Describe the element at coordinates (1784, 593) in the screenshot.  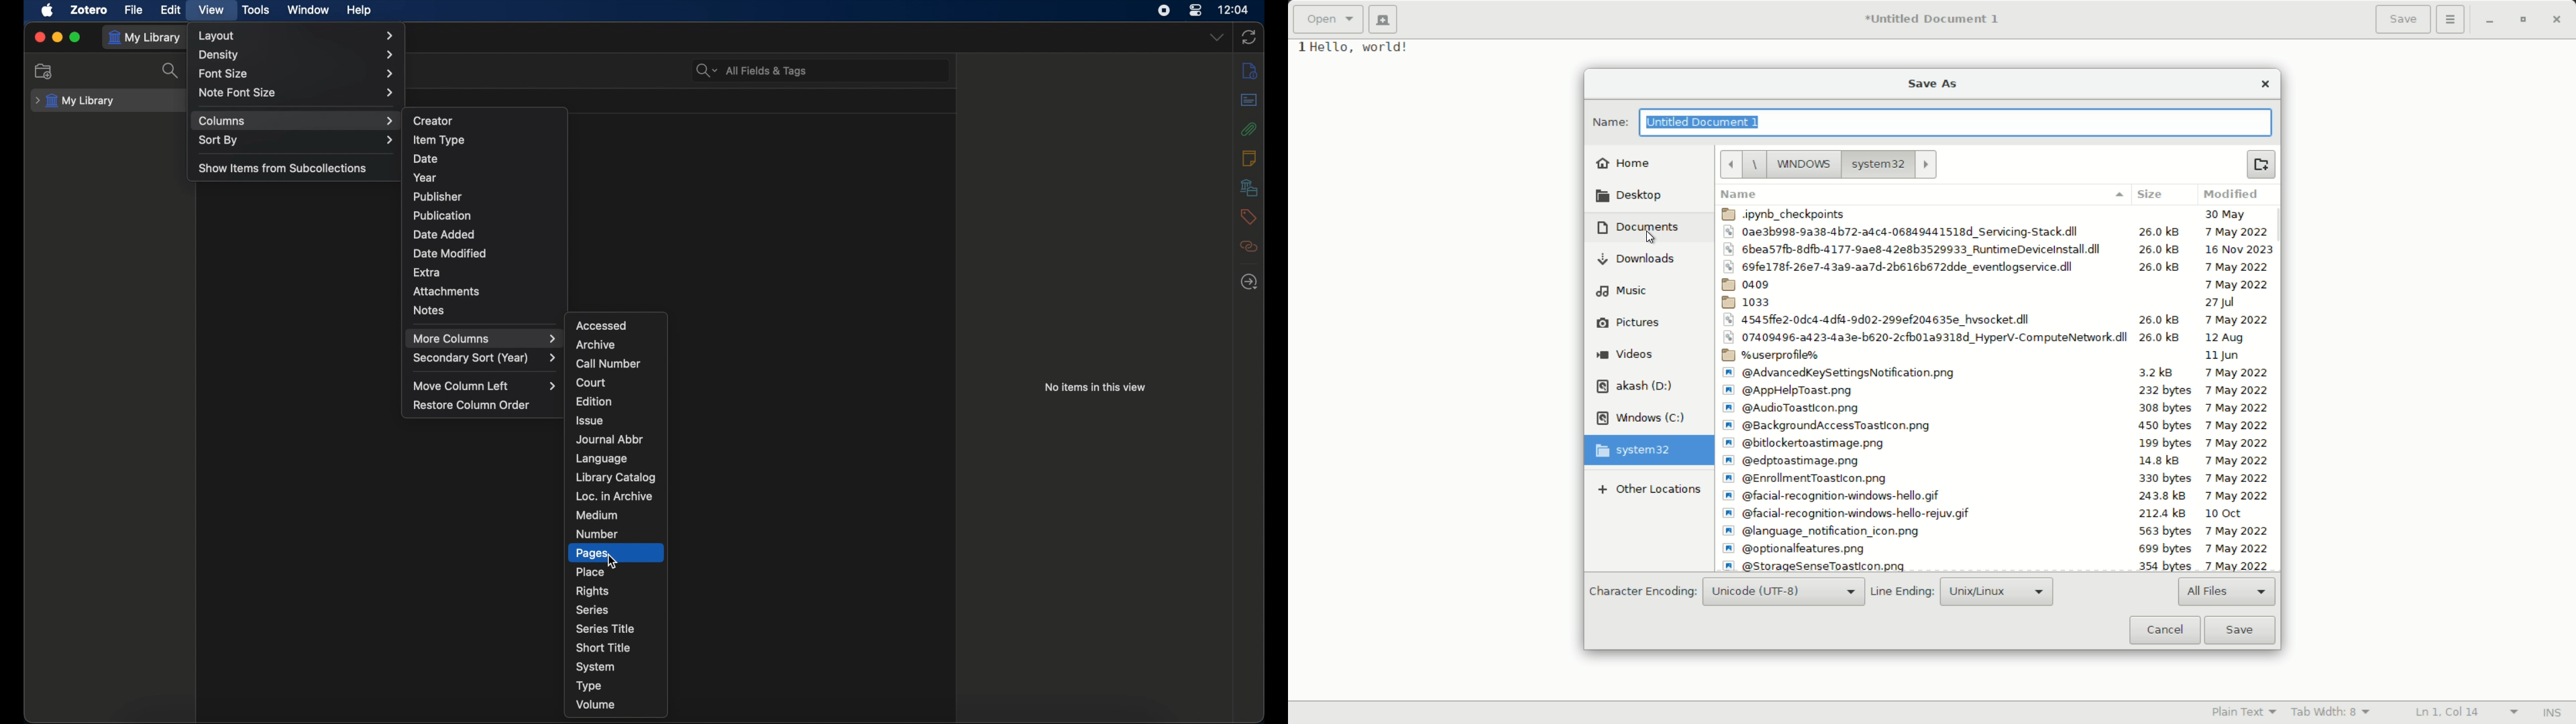
I see `Character Encoding dropdown menu` at that location.